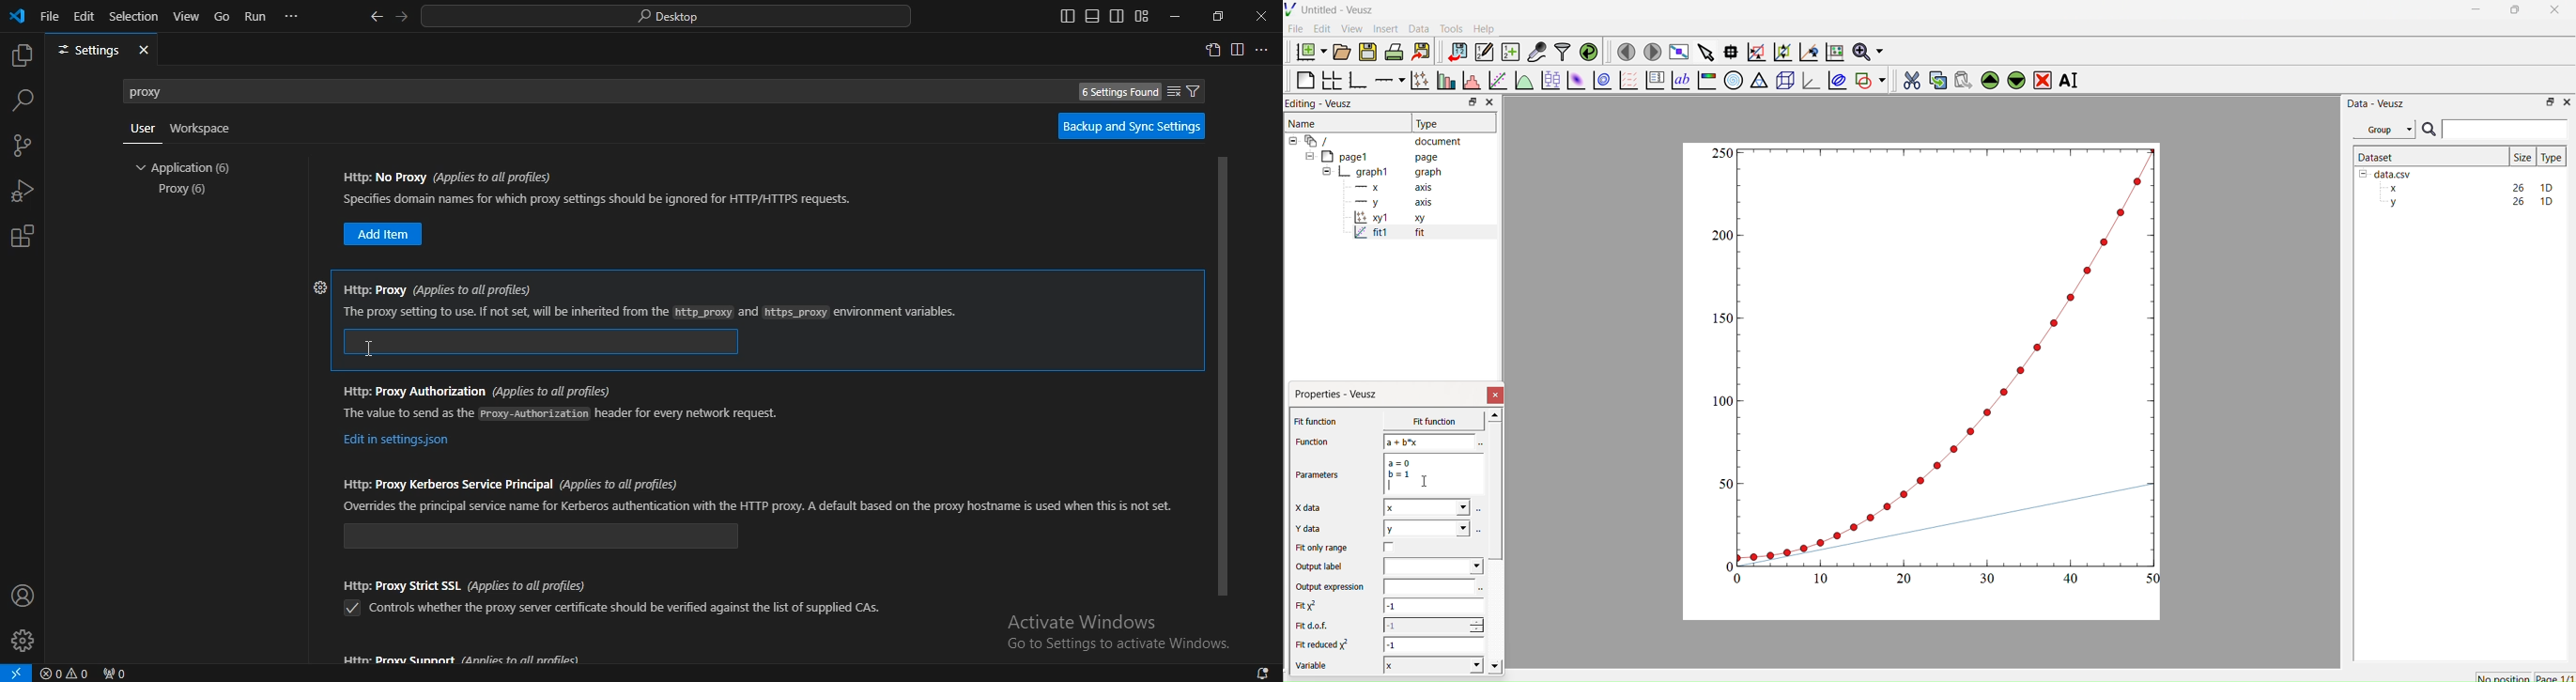 This screenshot has width=2576, height=700. What do you see at coordinates (1313, 606) in the screenshot?
I see `Fit x^2` at bounding box center [1313, 606].